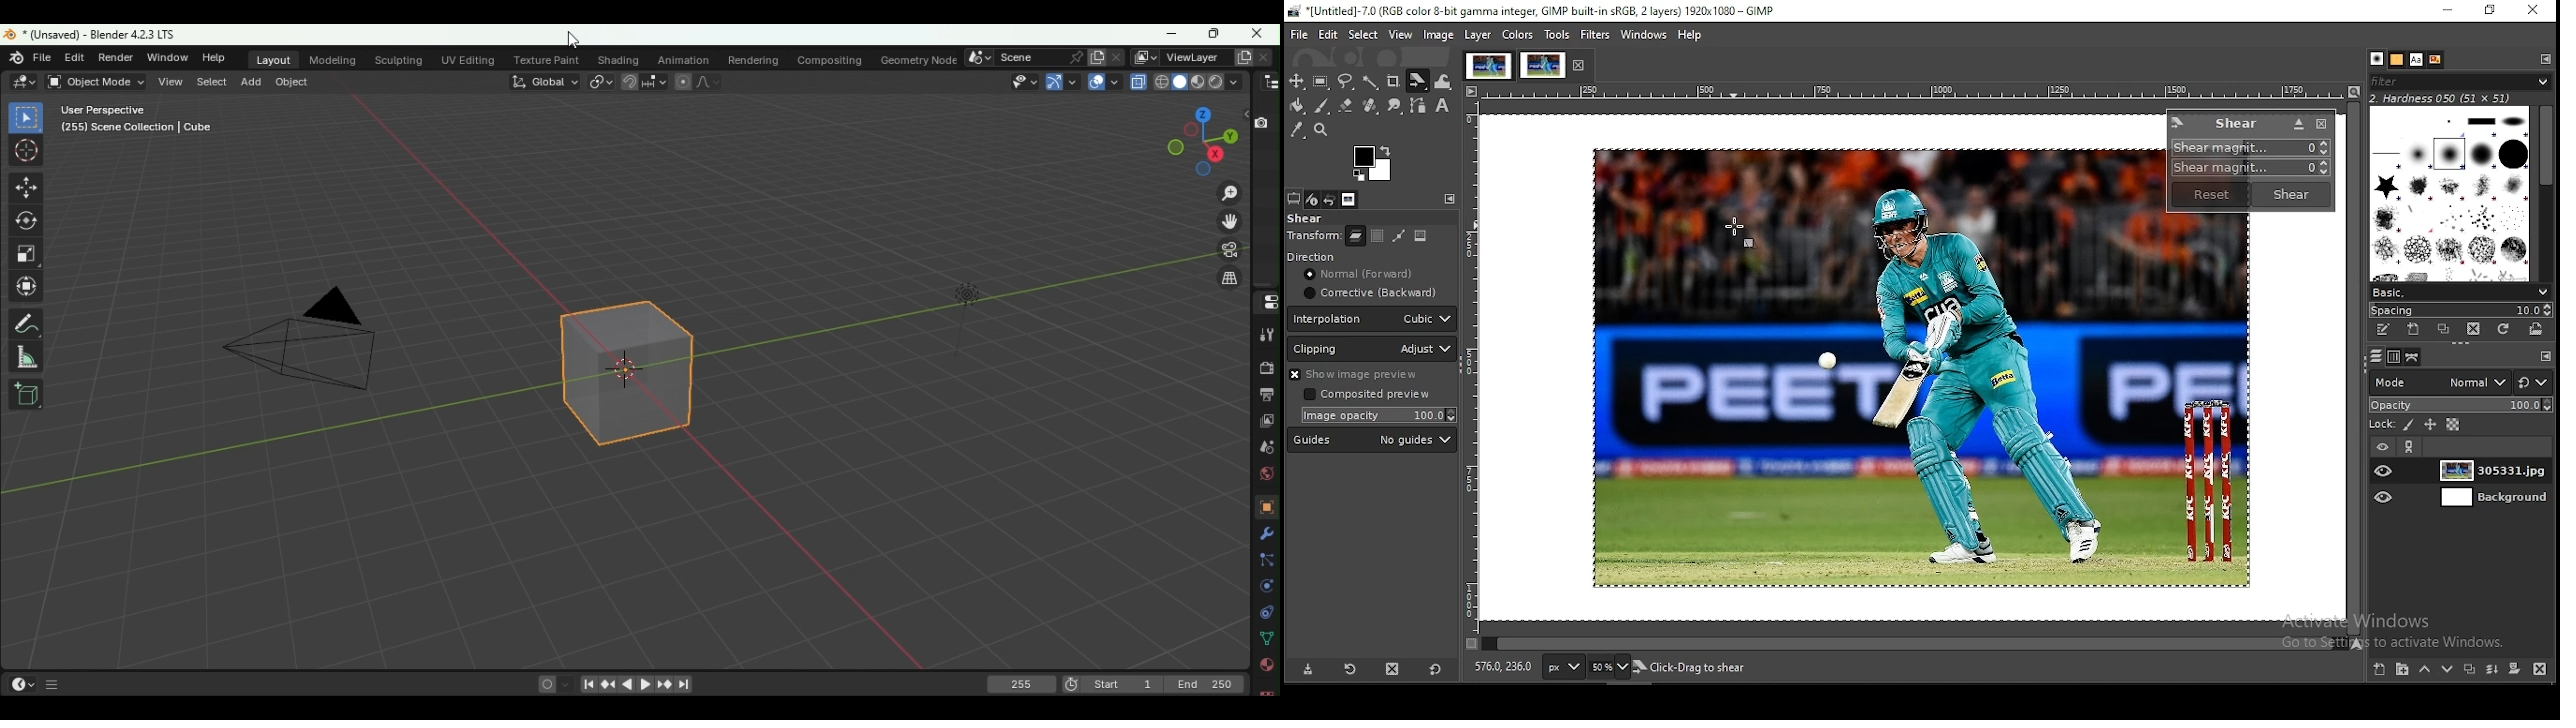  I want to click on link, so click(2411, 447).